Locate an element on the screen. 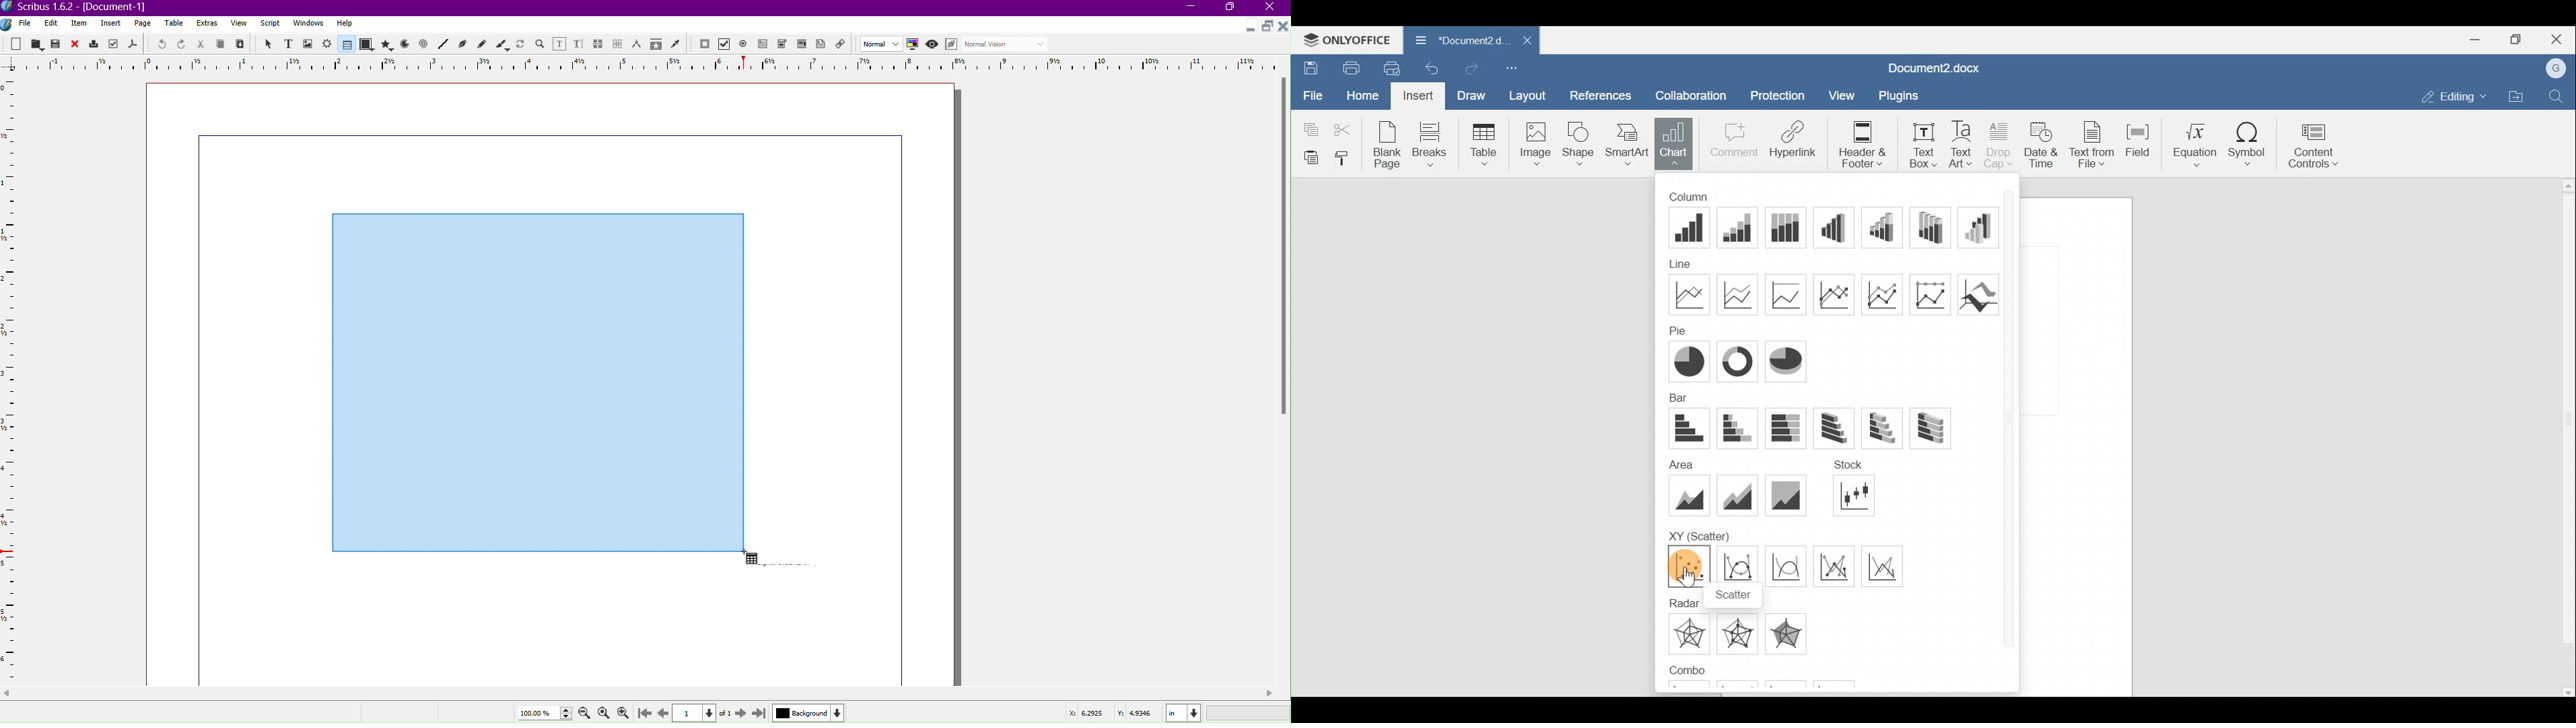 The width and height of the screenshot is (2576, 728). Save as PDF is located at coordinates (132, 44).